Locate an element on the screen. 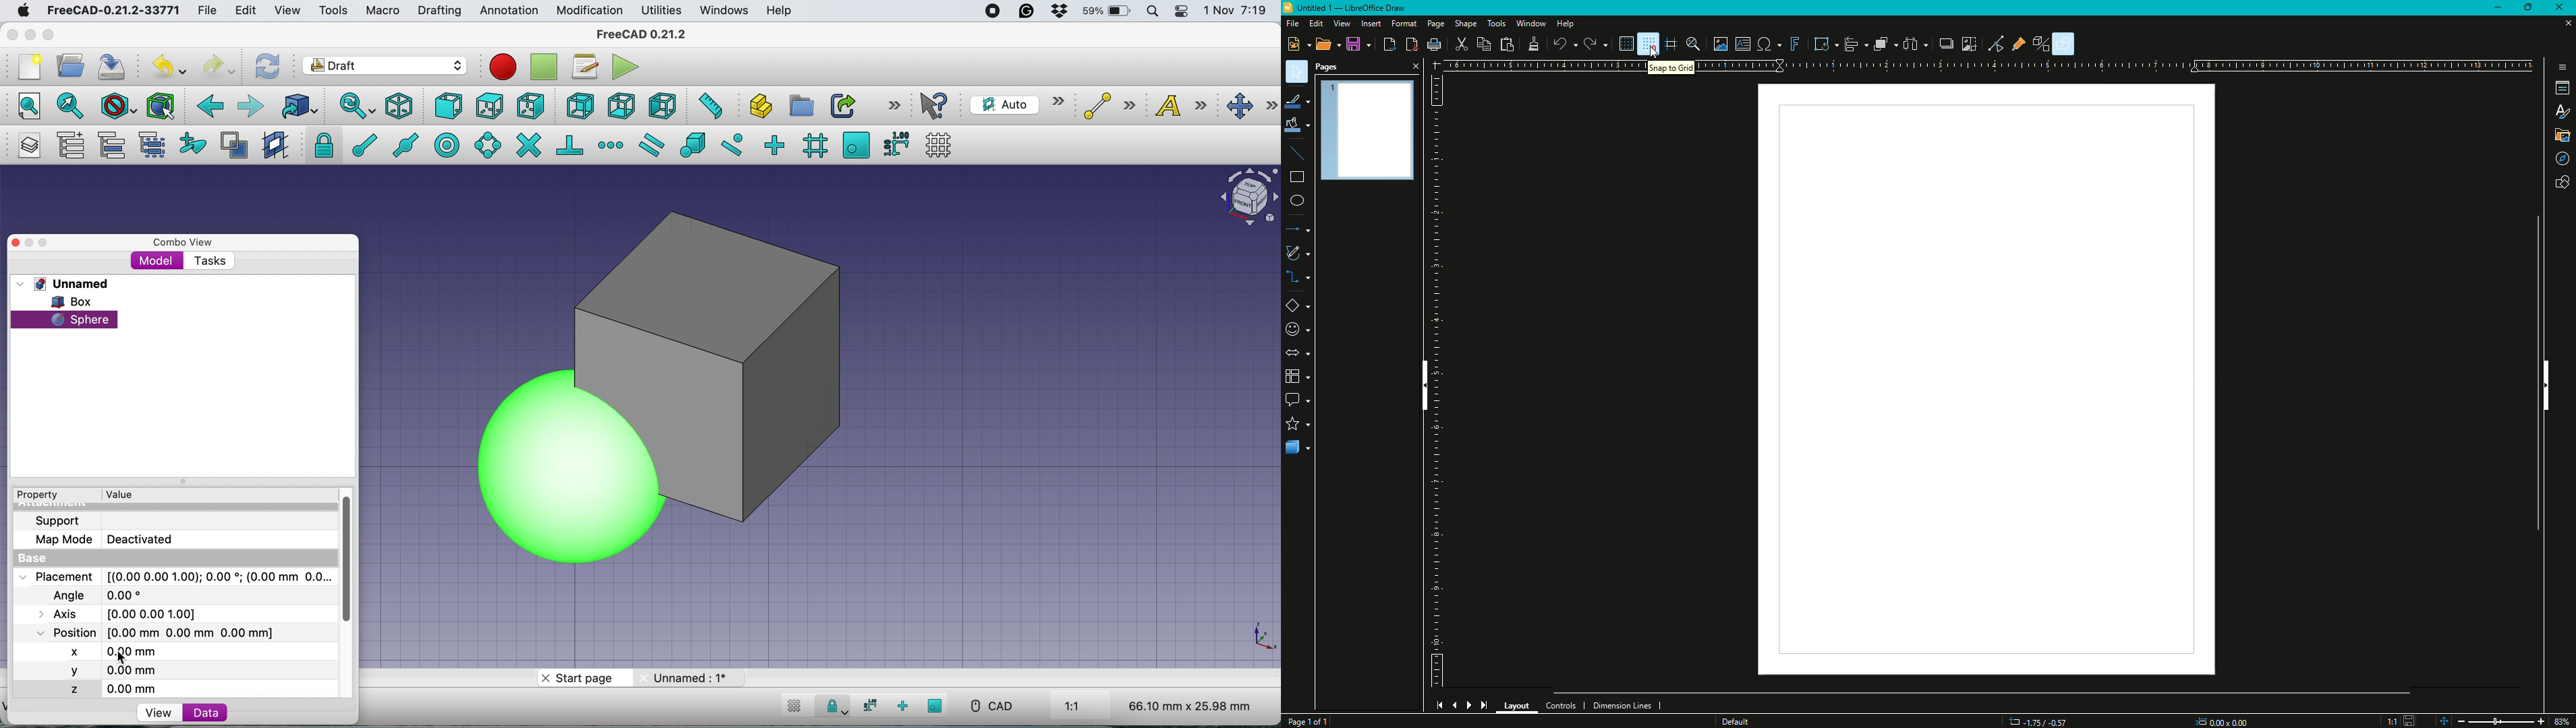  edit is located at coordinates (248, 12).